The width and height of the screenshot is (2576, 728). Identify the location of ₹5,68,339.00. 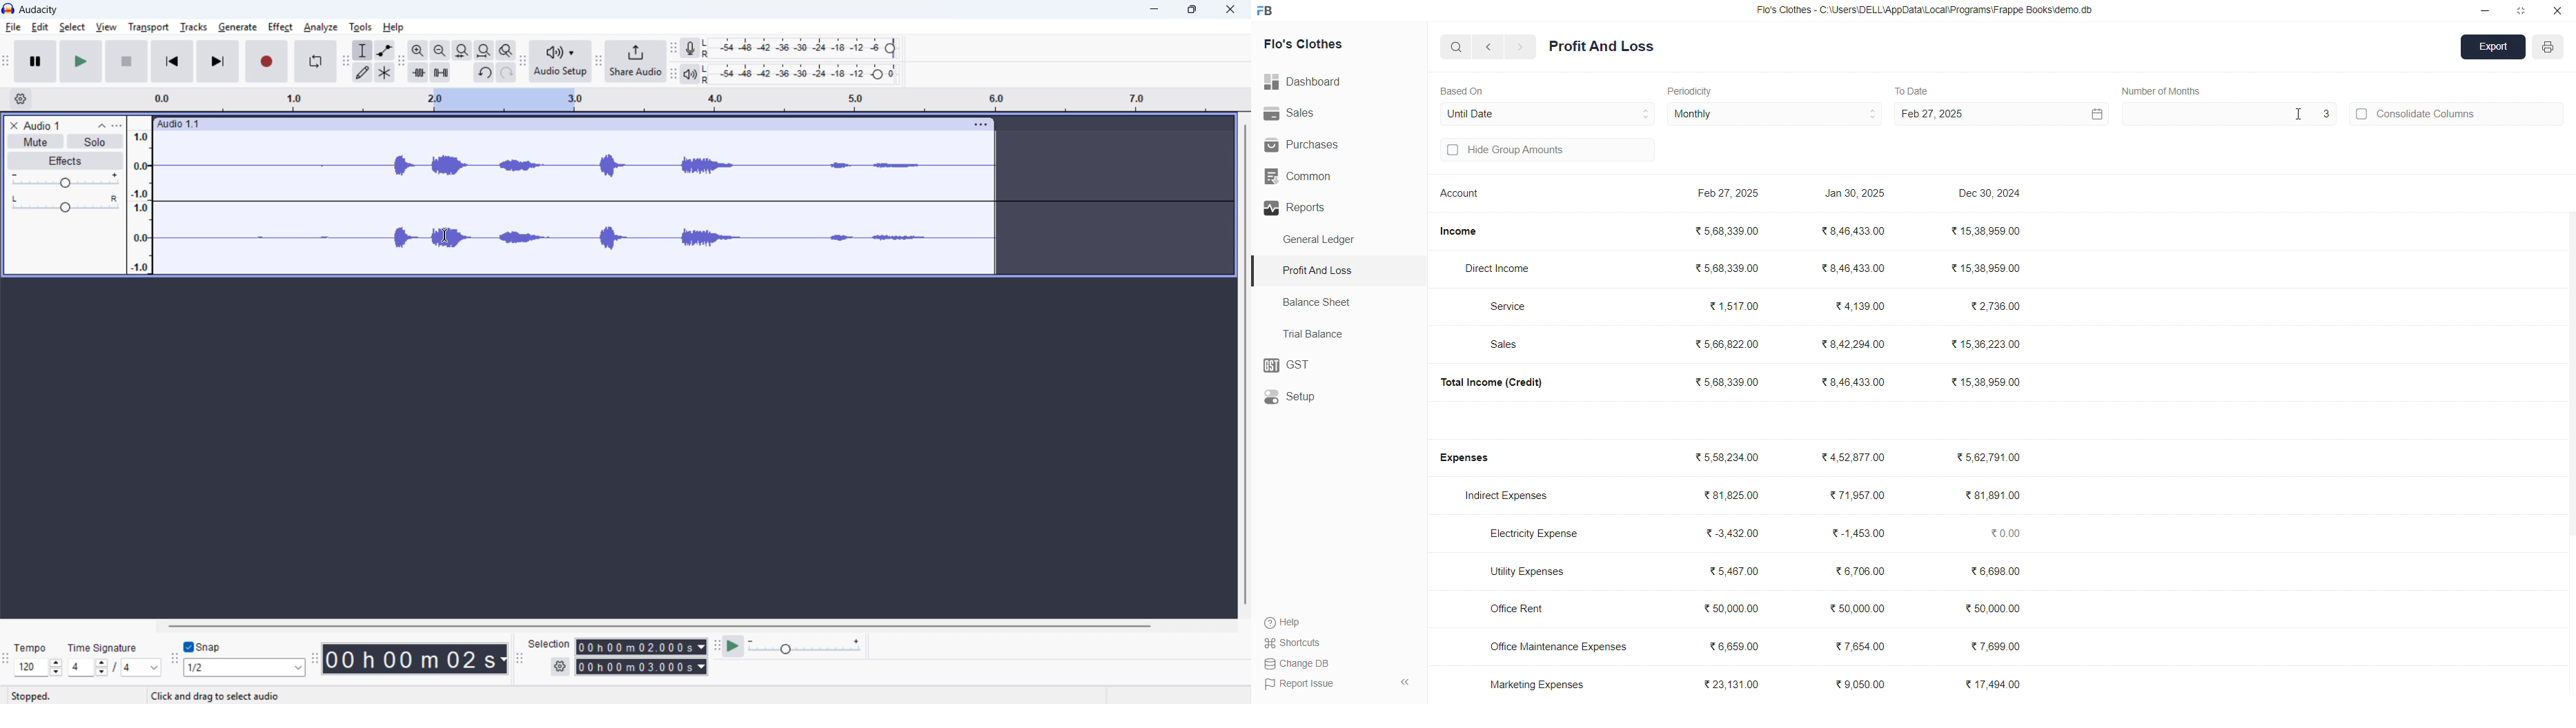
(1729, 382).